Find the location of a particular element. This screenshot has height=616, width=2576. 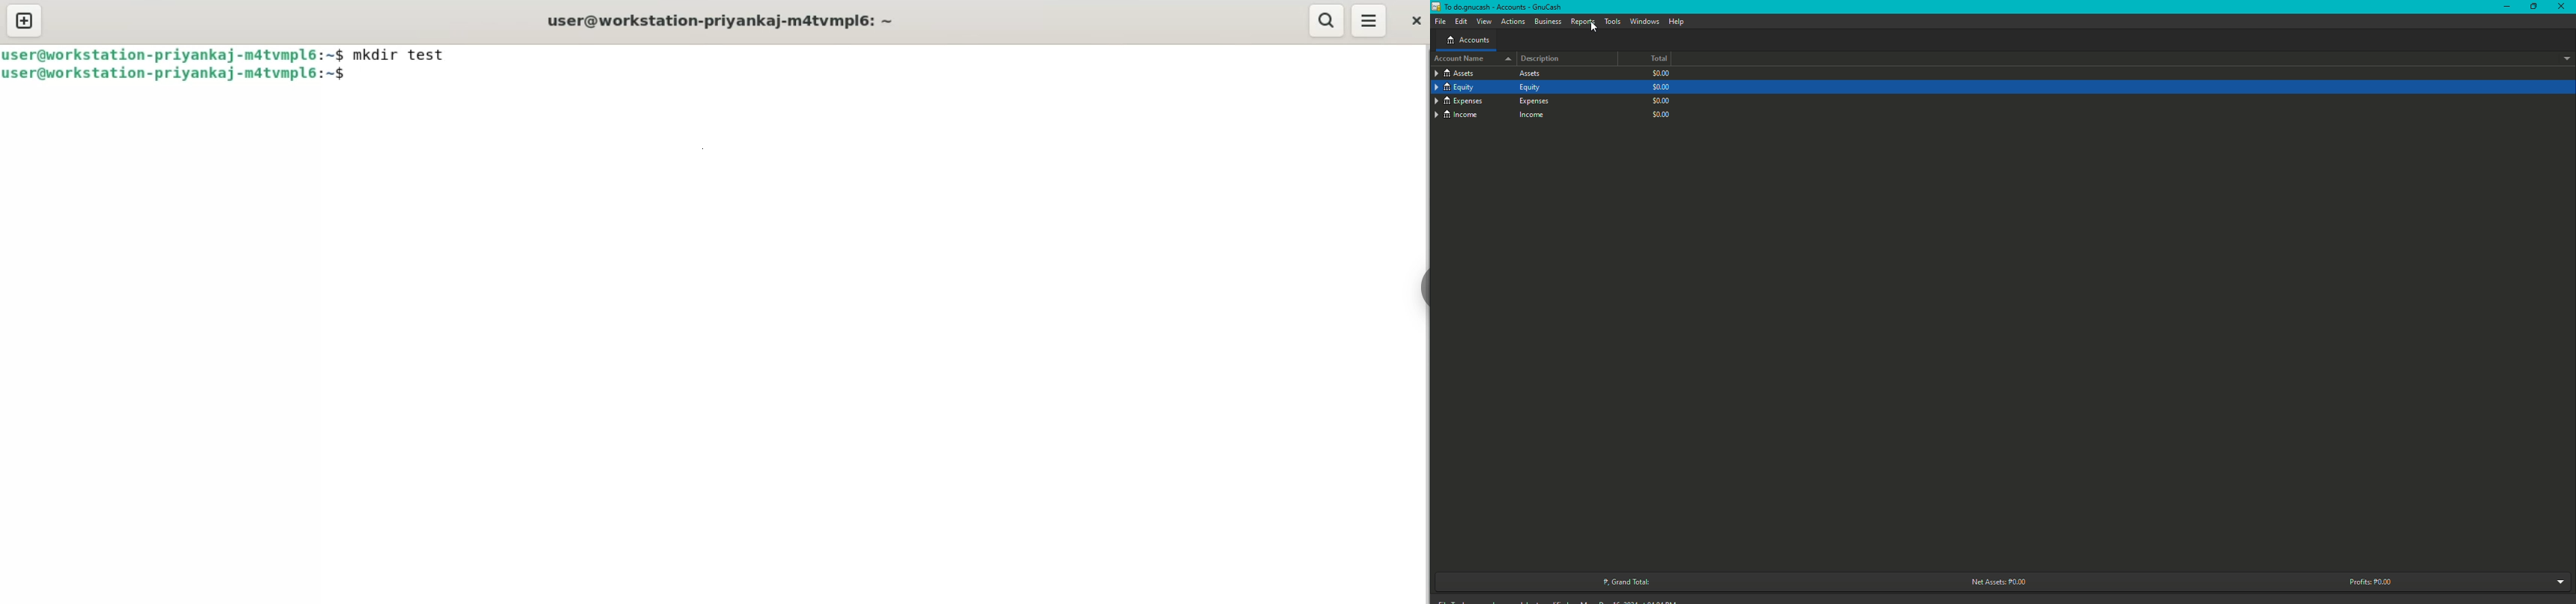

Edit is located at coordinates (1461, 21).